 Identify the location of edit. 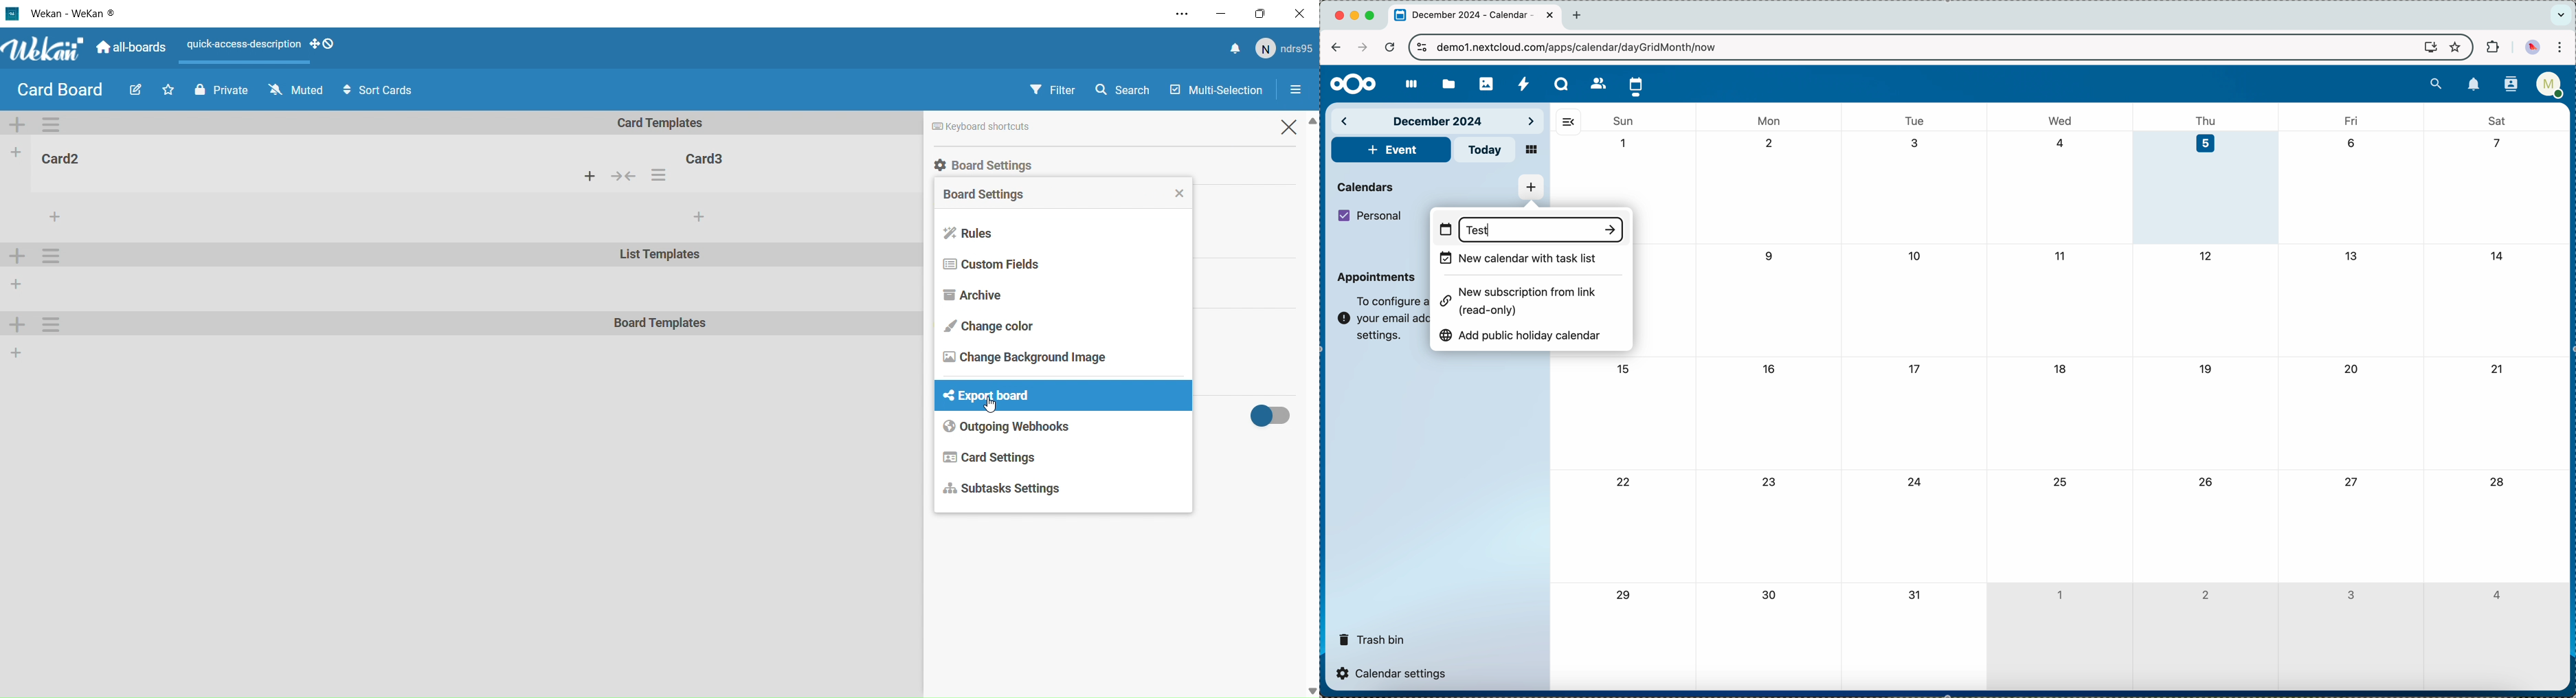
(133, 92).